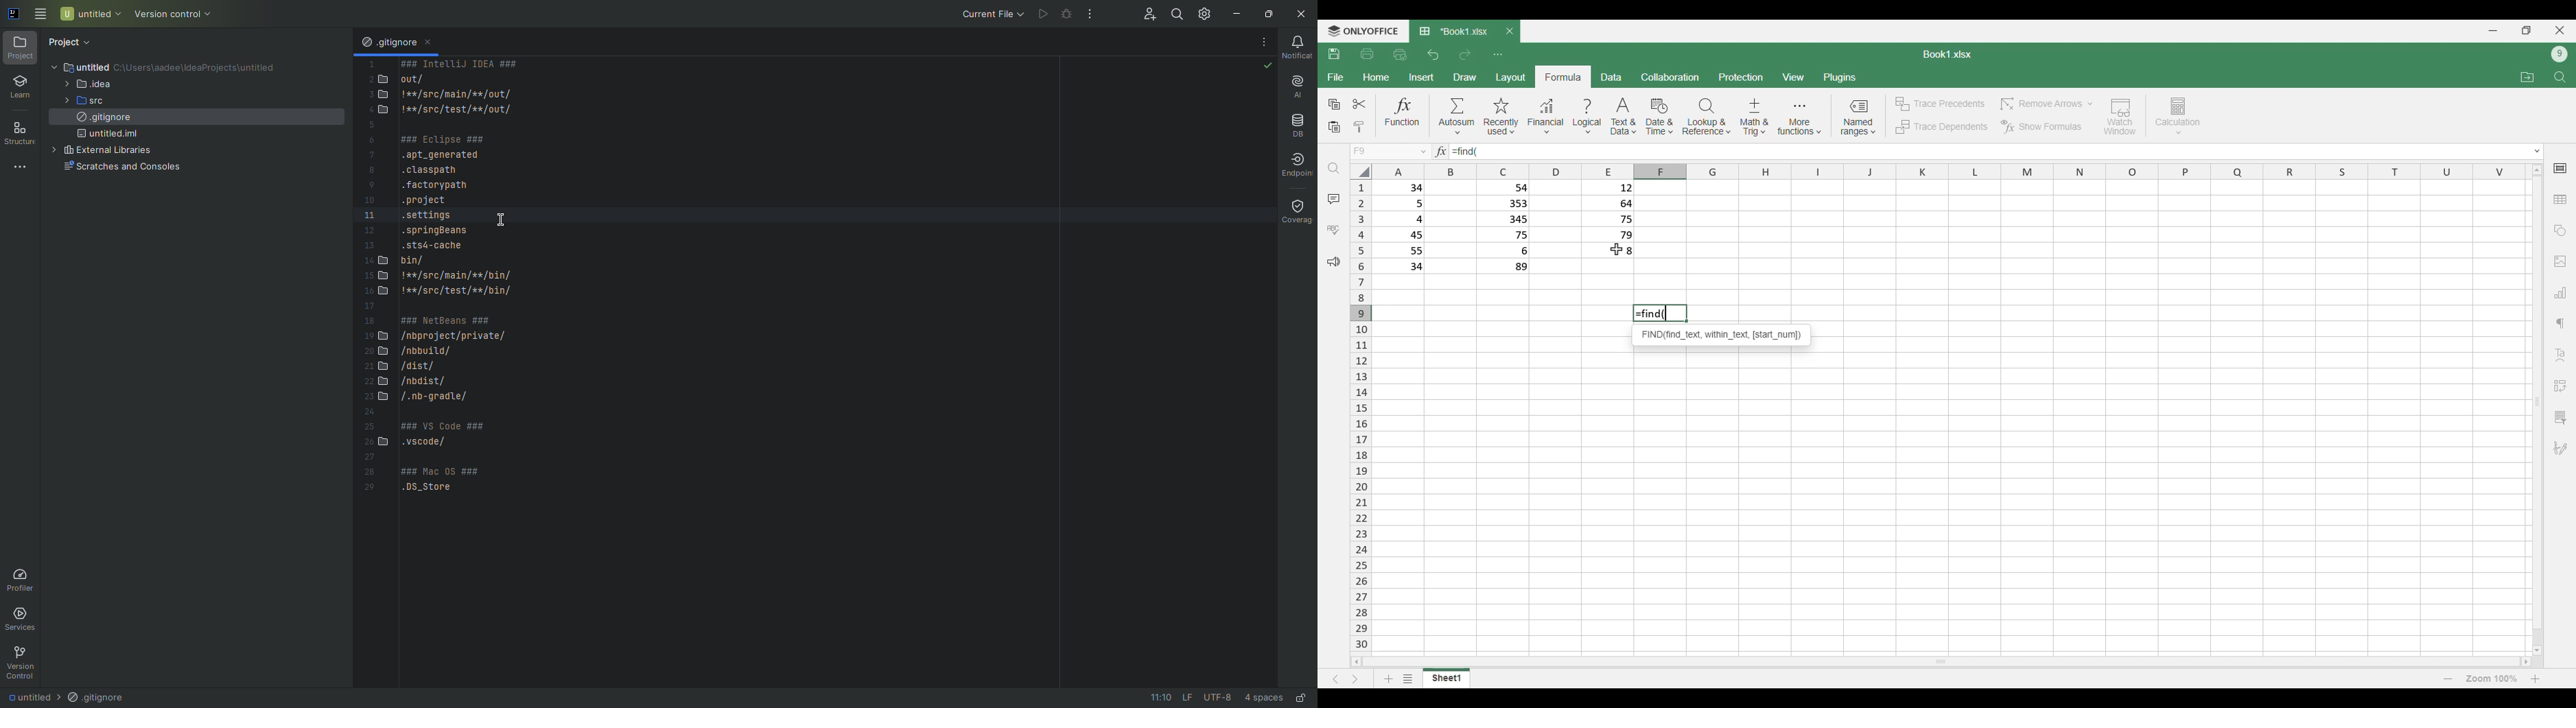 The height and width of the screenshot is (728, 2576). What do you see at coordinates (1564, 77) in the screenshot?
I see `Formula menu, current selection` at bounding box center [1564, 77].